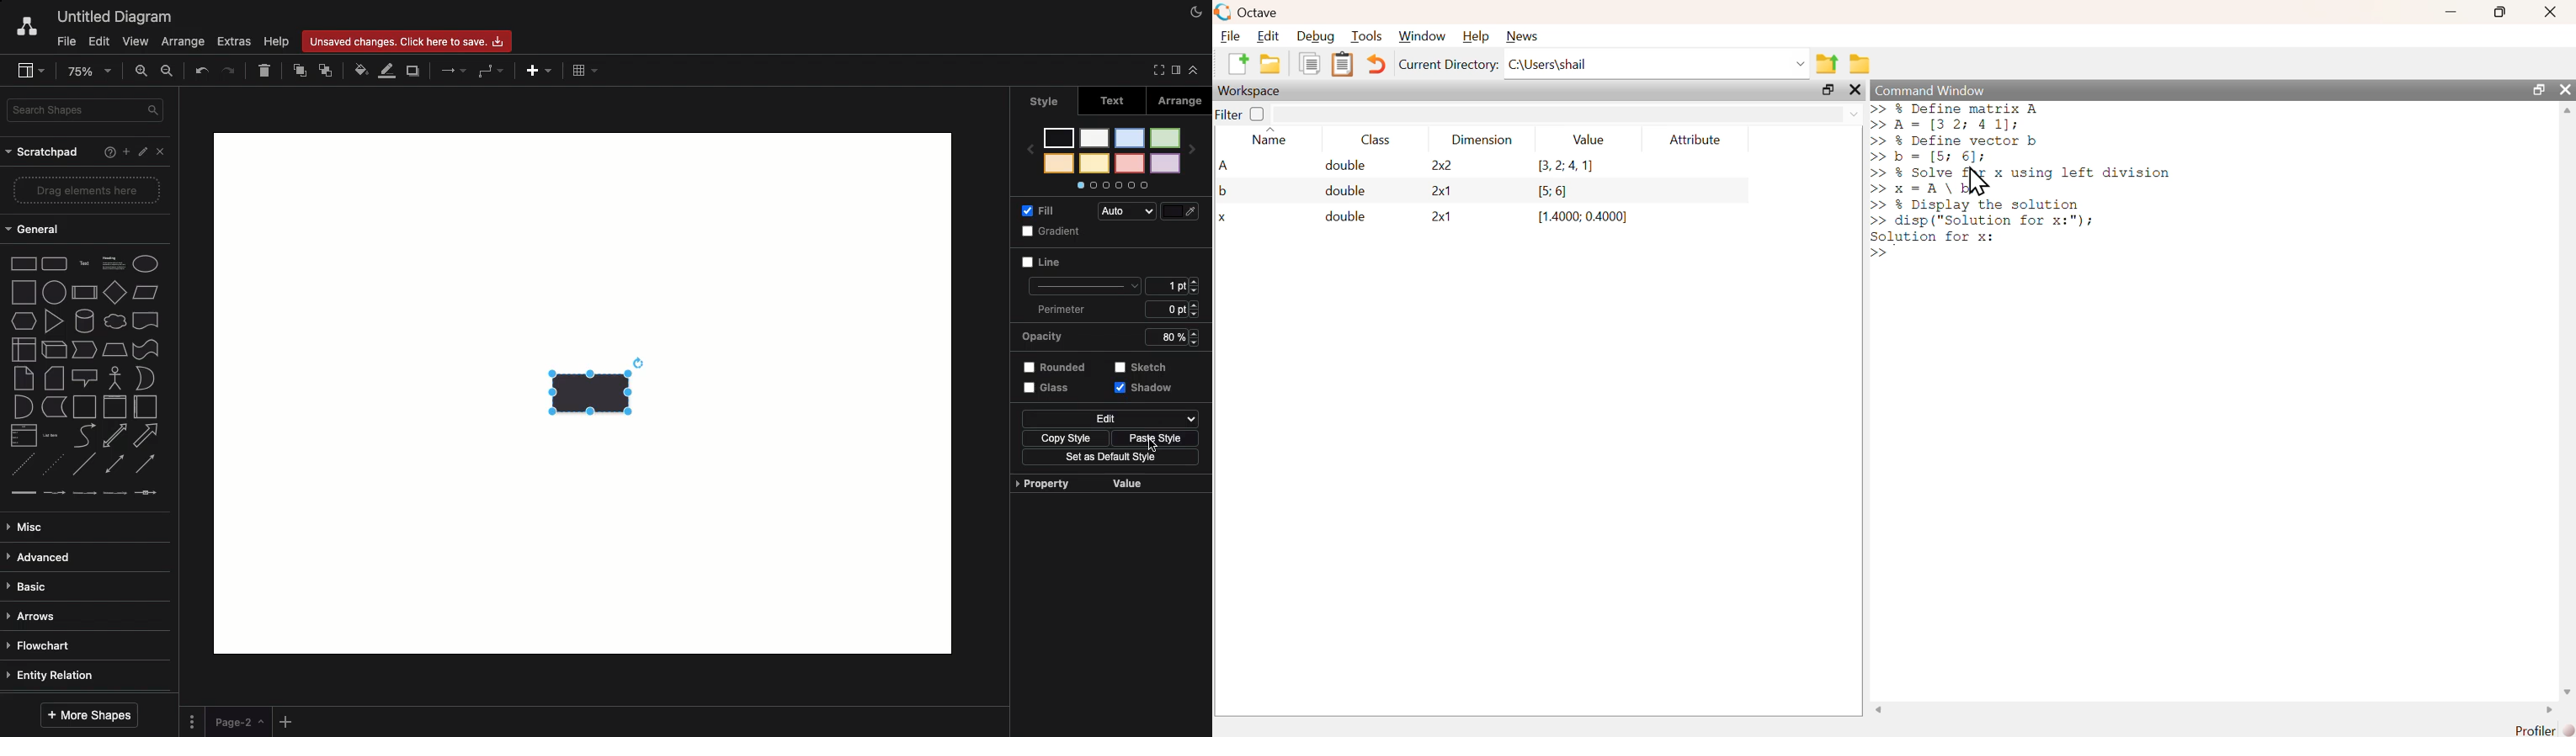  What do you see at coordinates (1056, 367) in the screenshot?
I see `Rounded` at bounding box center [1056, 367].